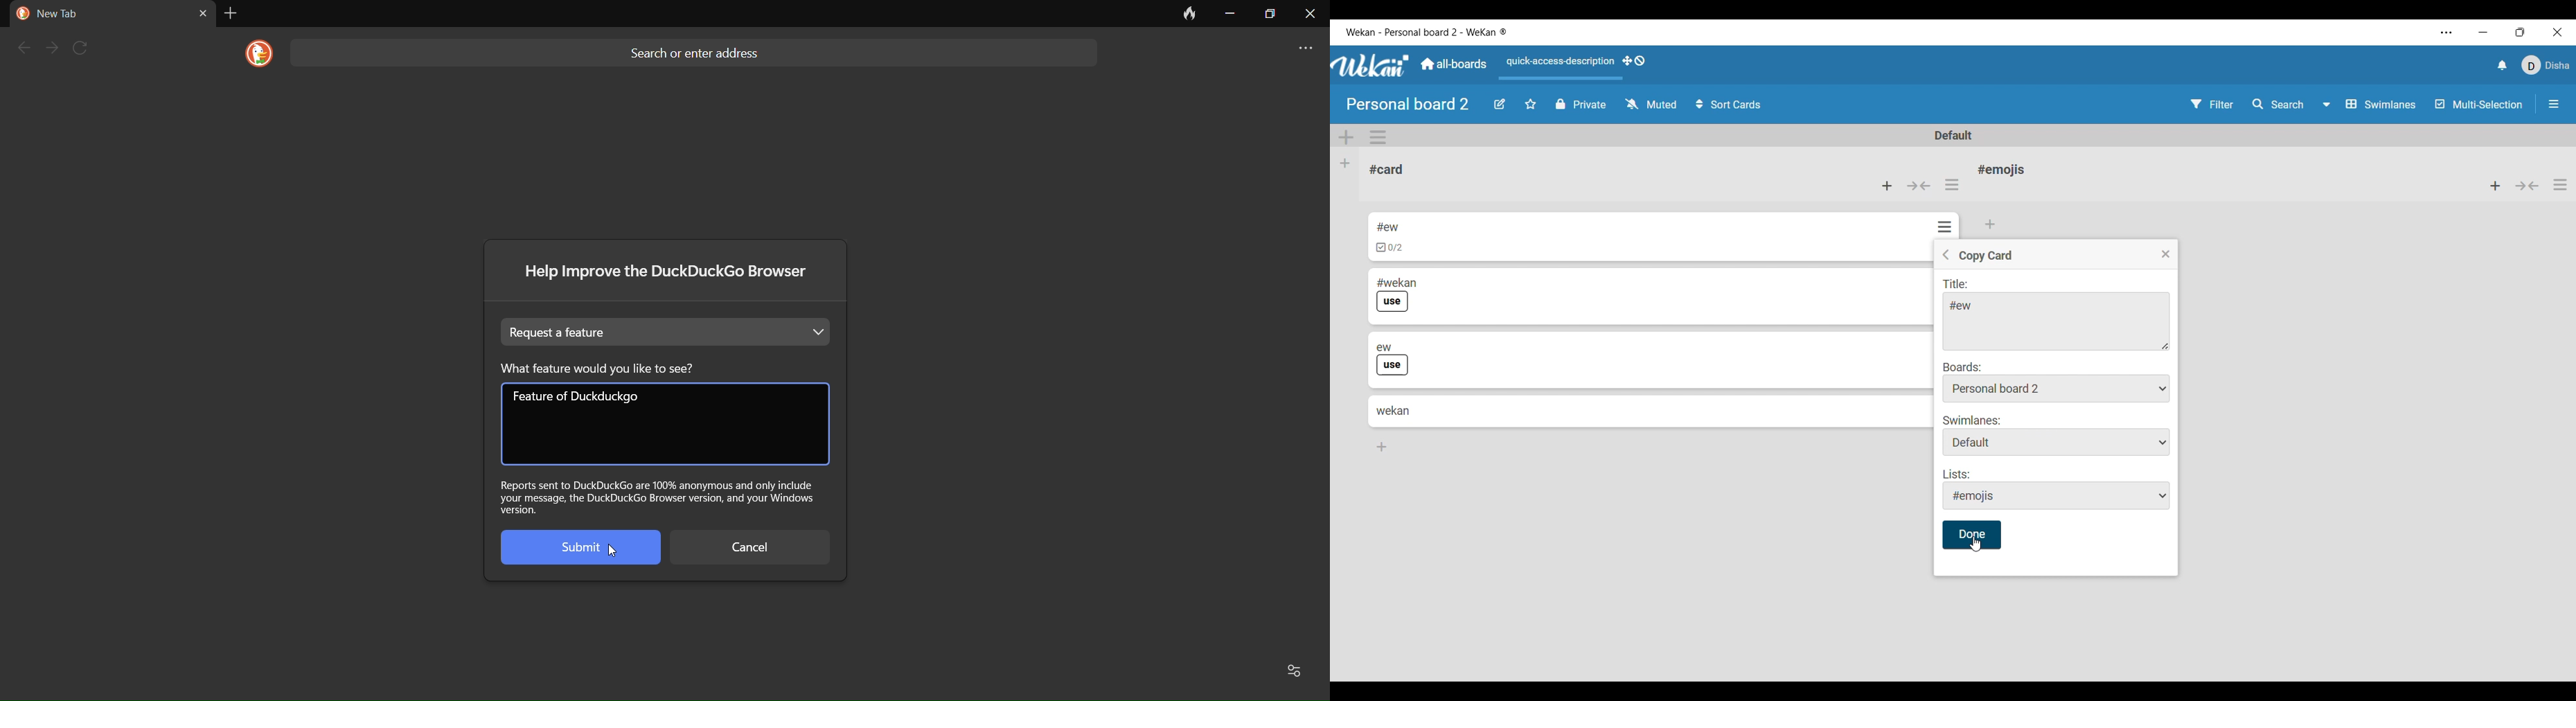  What do you see at coordinates (1652, 104) in the screenshot?
I see `Watch options` at bounding box center [1652, 104].